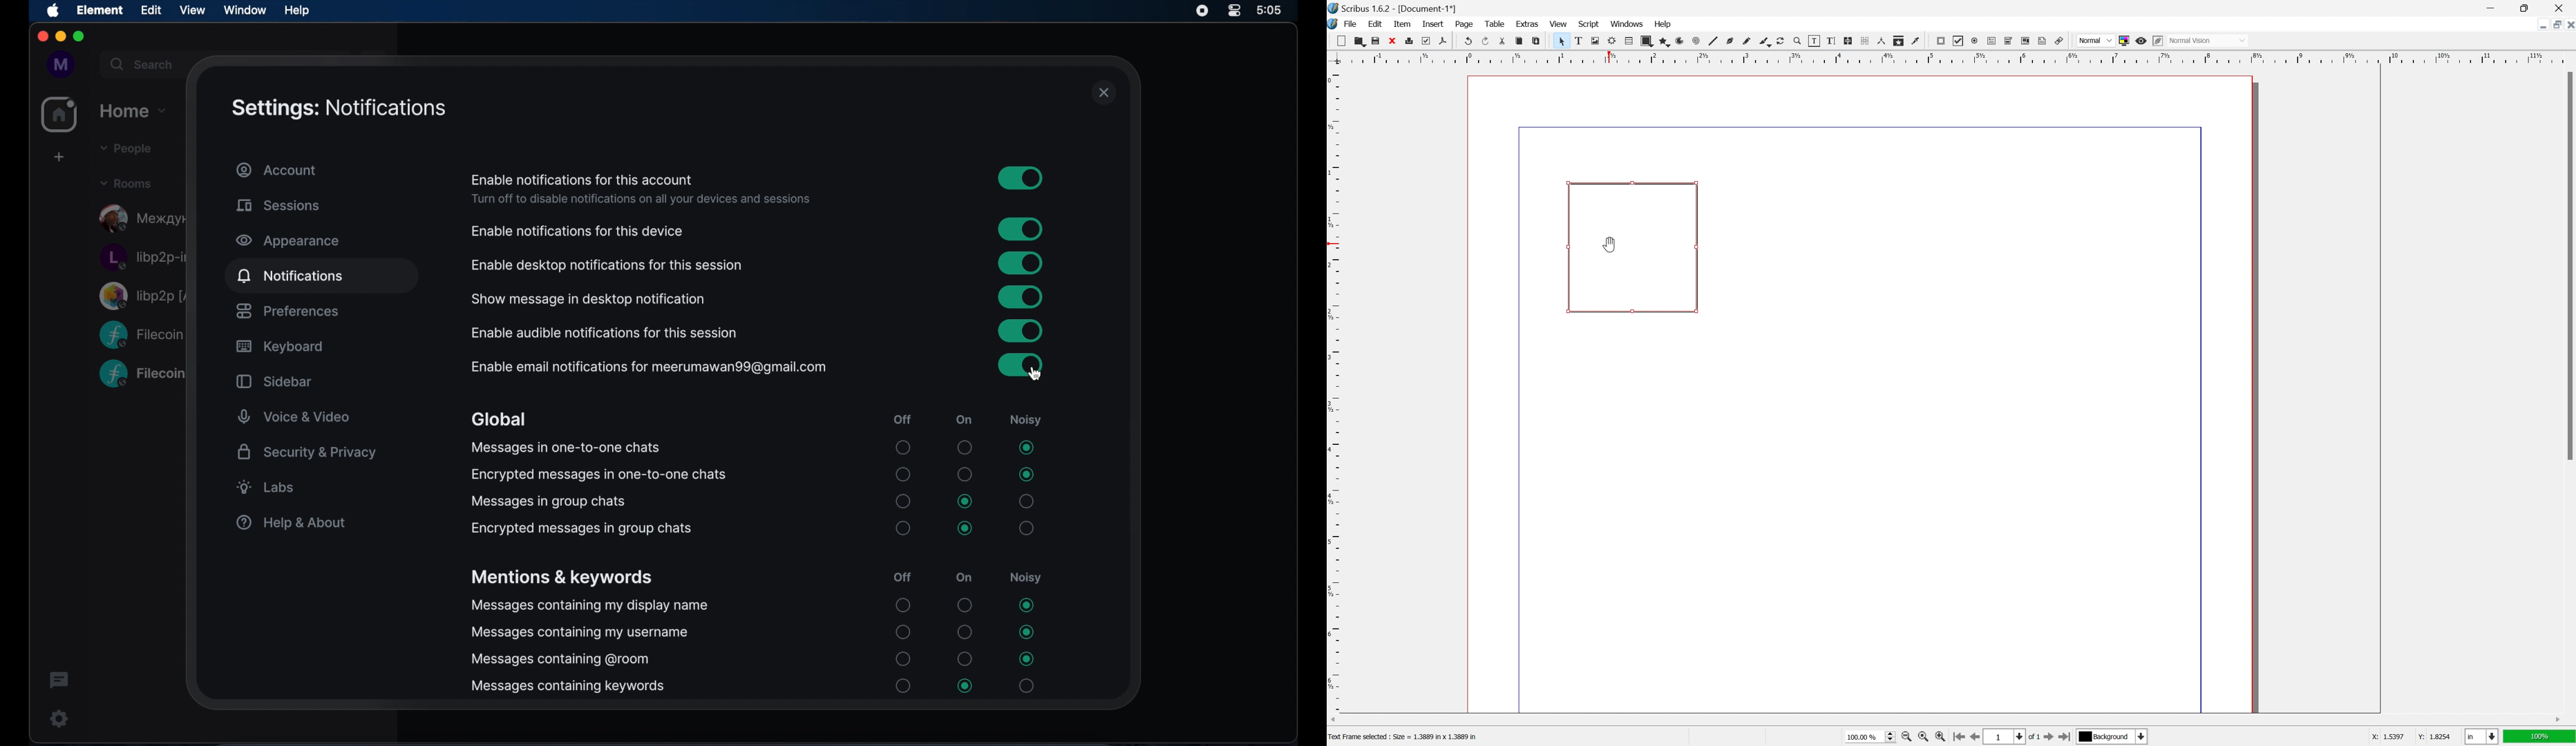 The height and width of the screenshot is (756, 2576). Describe the element at coordinates (1494, 23) in the screenshot. I see `table` at that location.